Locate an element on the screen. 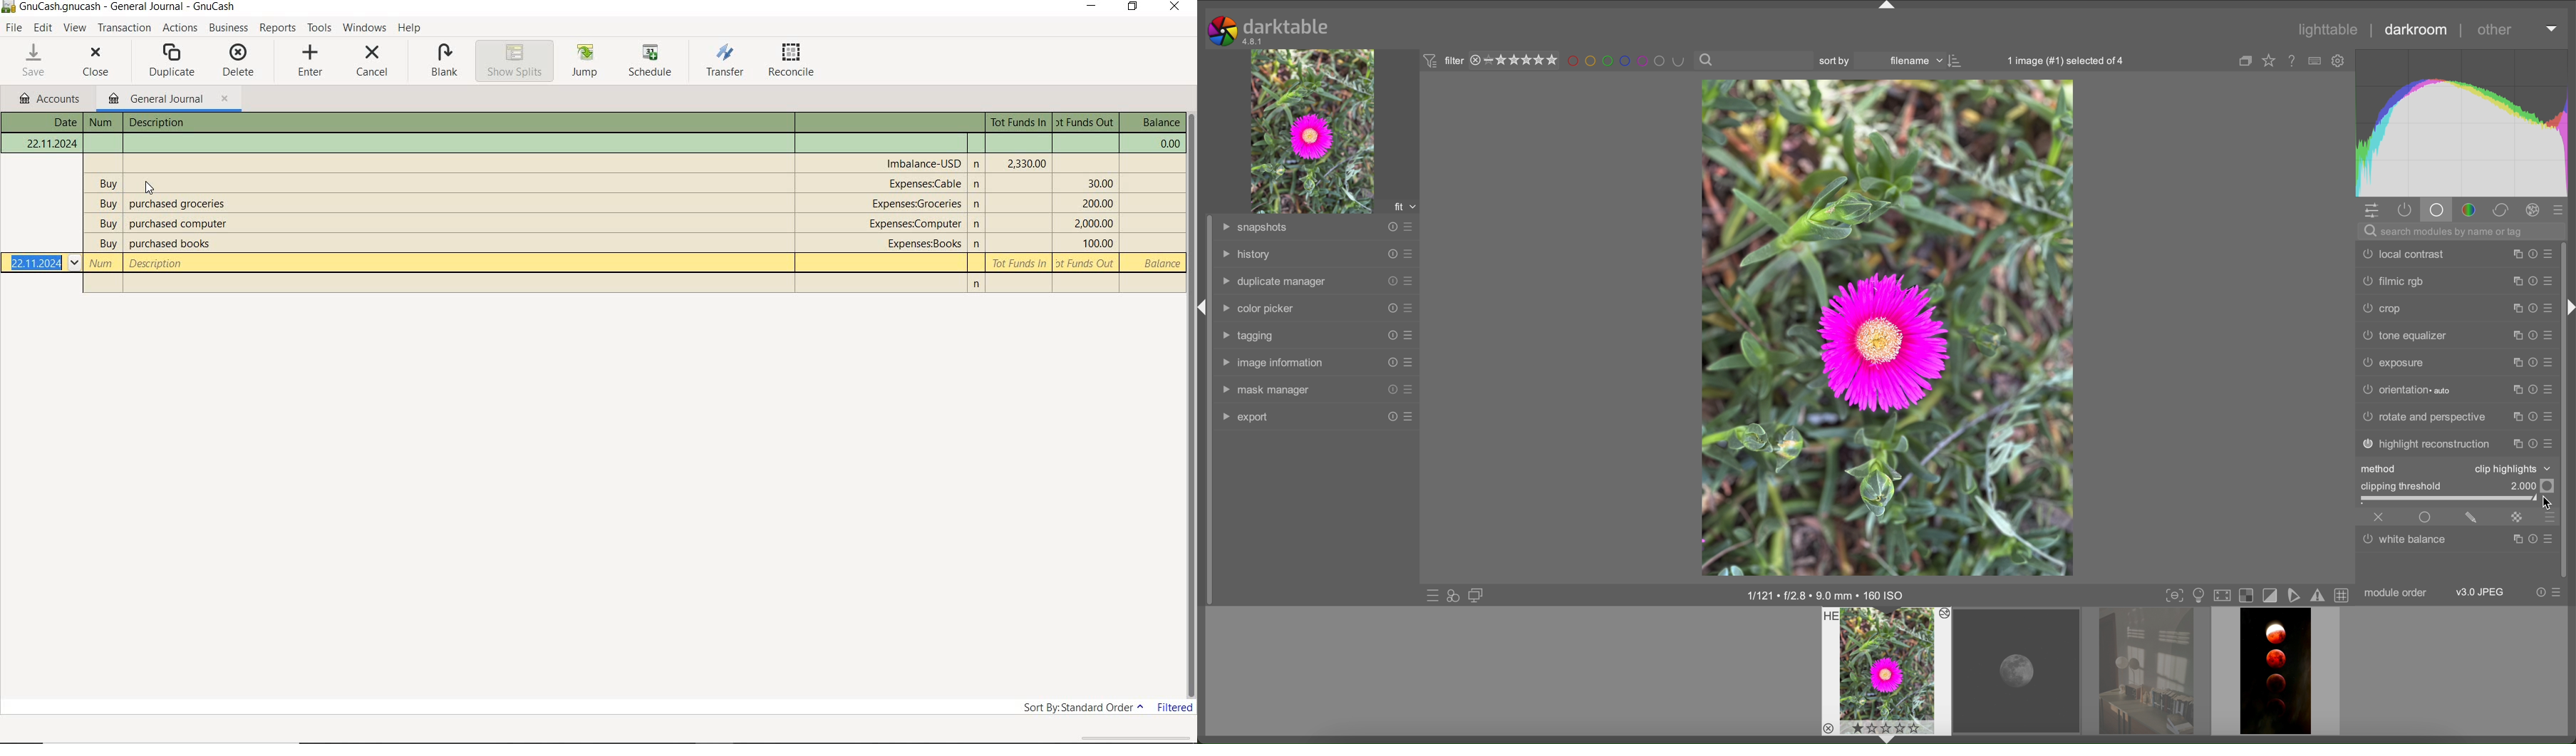 This screenshot has height=756, width=2576. image is located at coordinates (1314, 131).